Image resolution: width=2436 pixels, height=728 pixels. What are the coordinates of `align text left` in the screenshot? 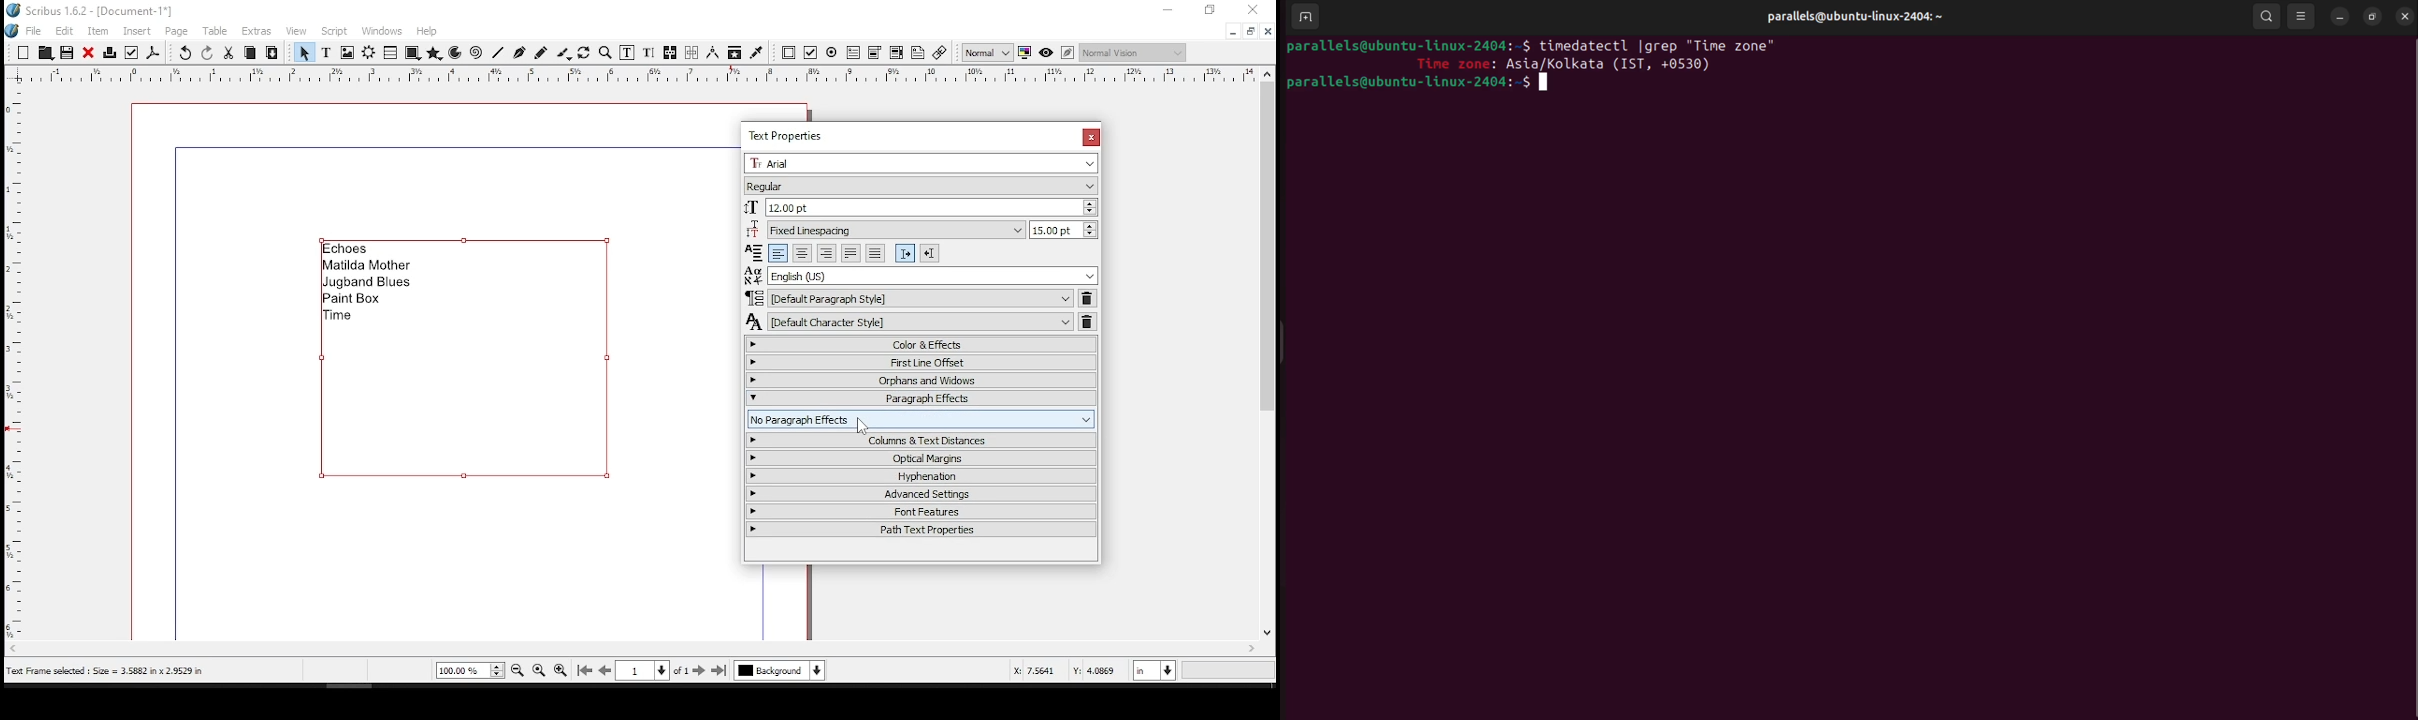 It's located at (776, 253).